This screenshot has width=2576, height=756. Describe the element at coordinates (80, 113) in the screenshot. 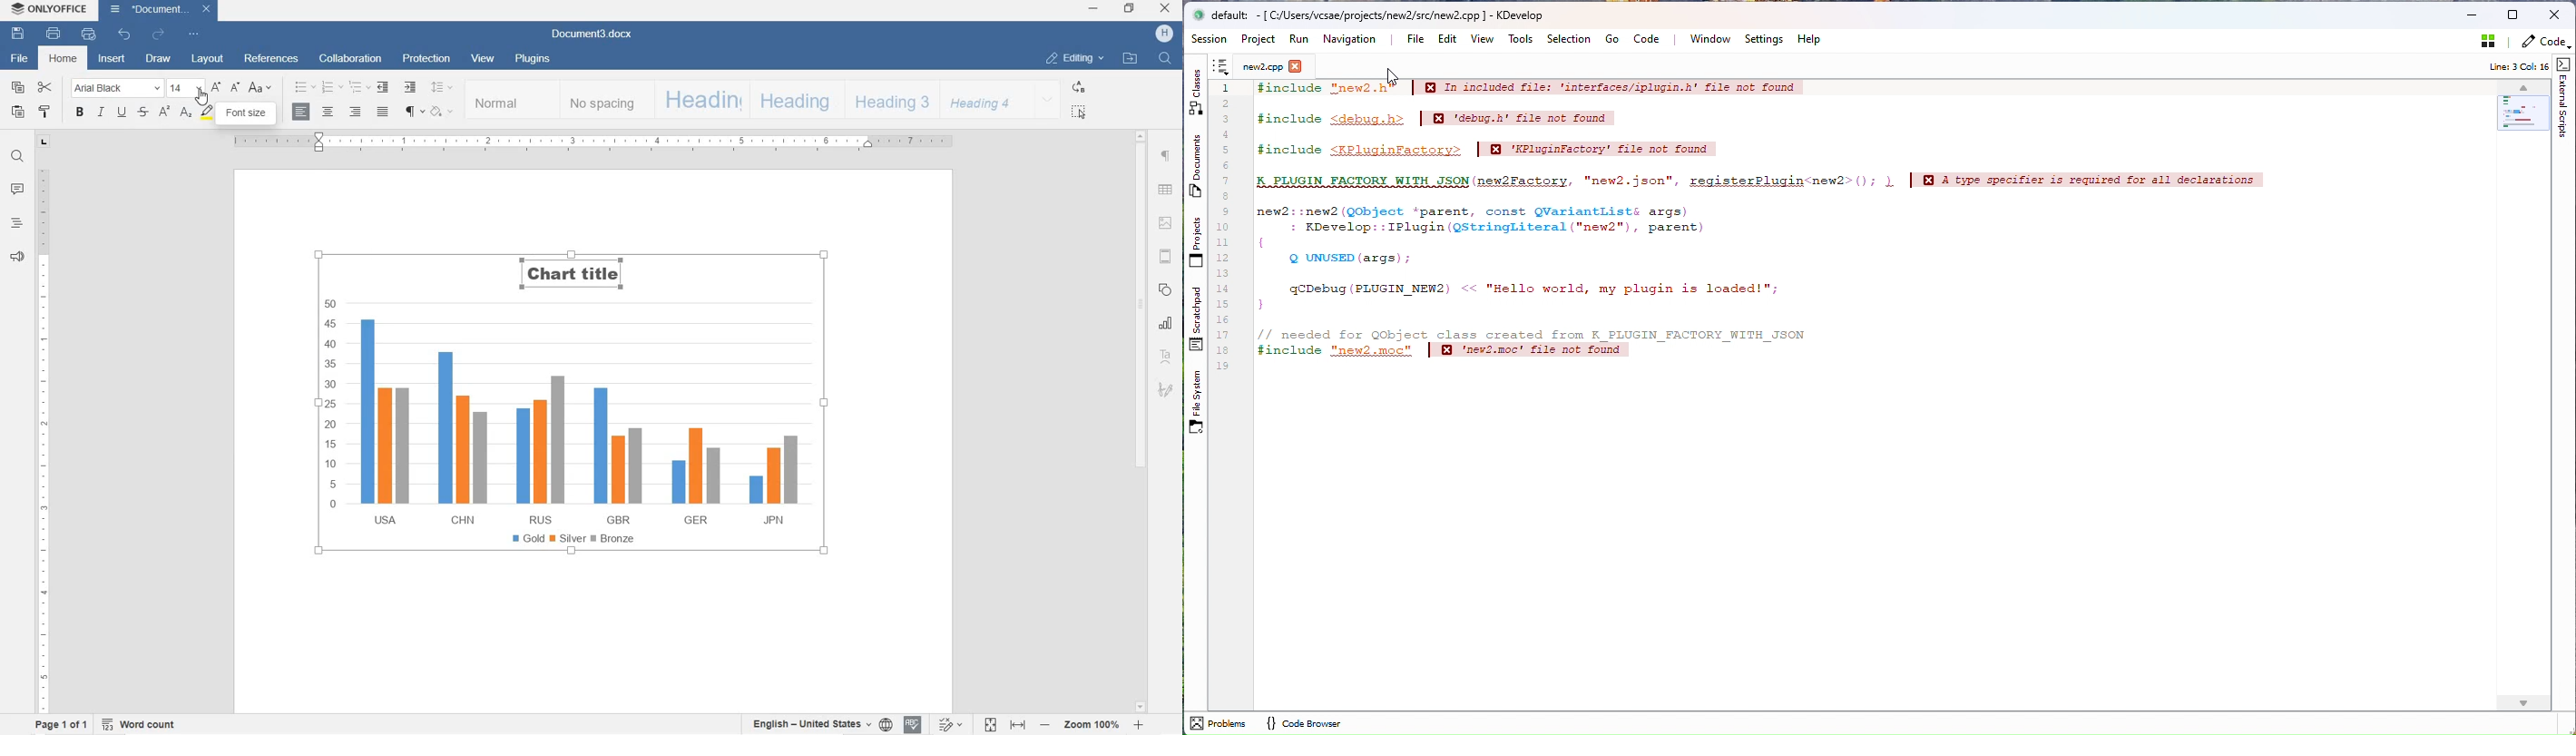

I see `BOLD` at that location.